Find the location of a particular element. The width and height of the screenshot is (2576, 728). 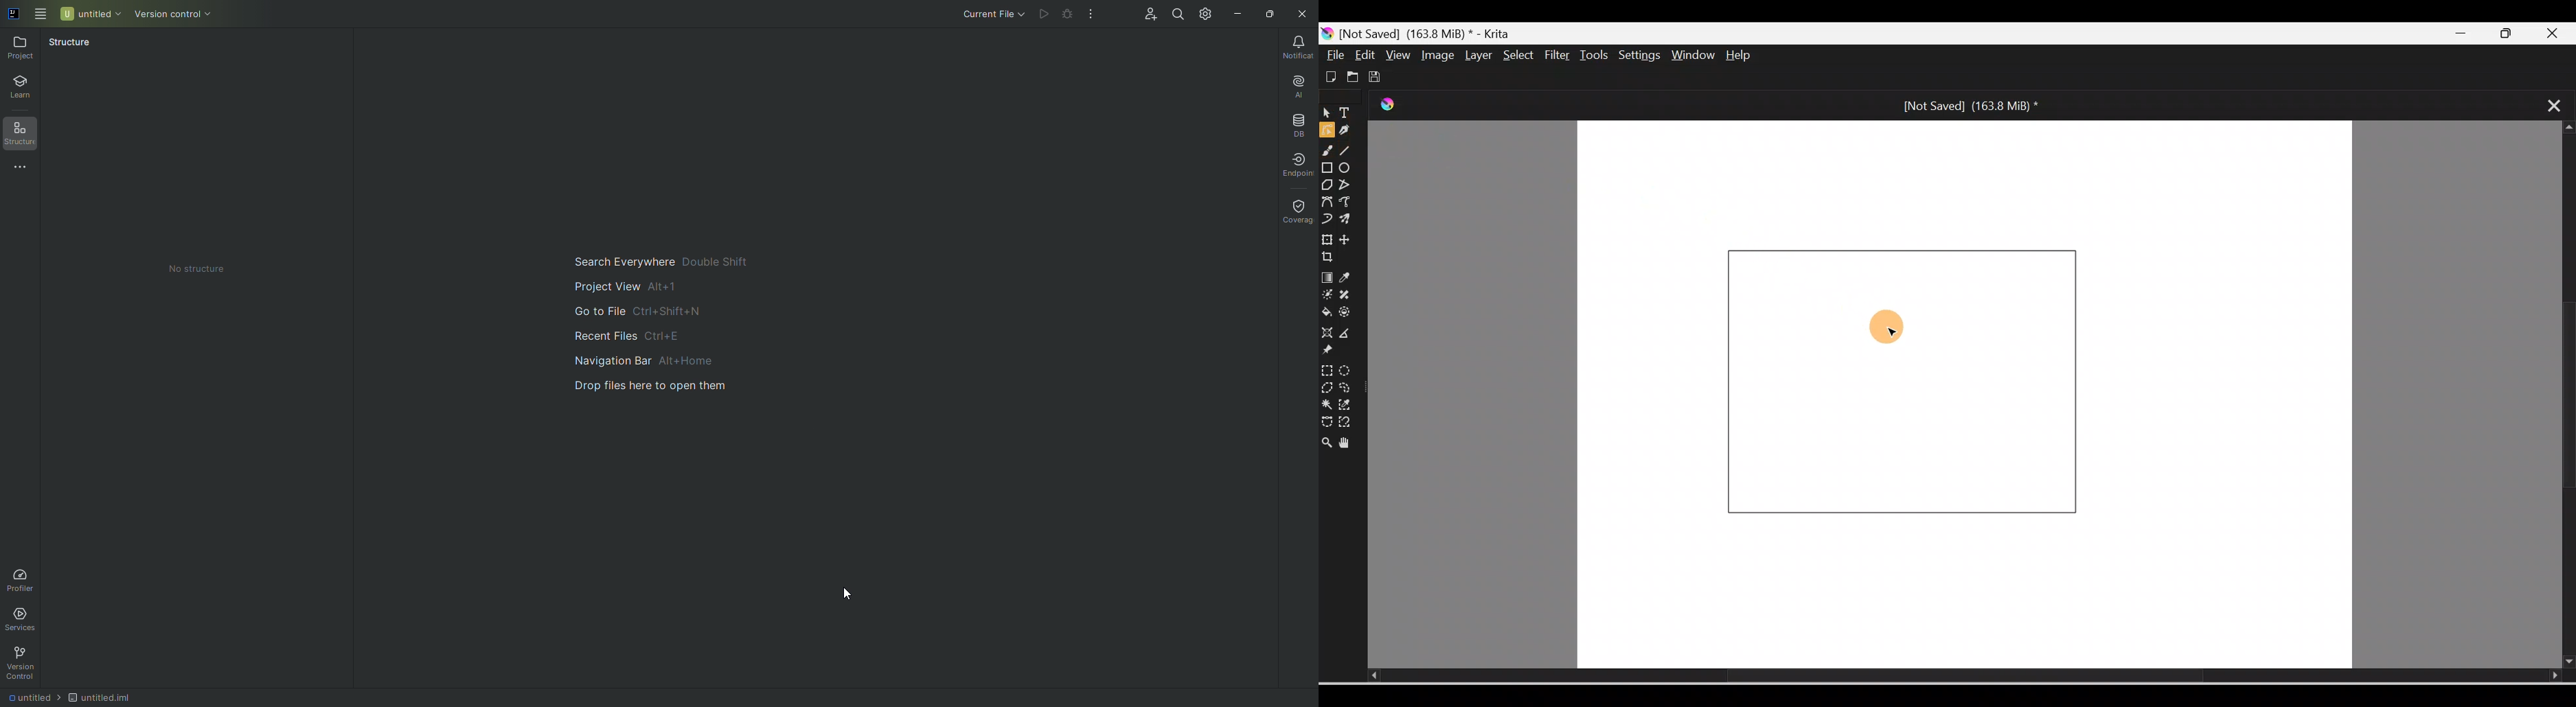

[Not Saved] (171.2 MiB) * - Krita is located at coordinates (1423, 32).